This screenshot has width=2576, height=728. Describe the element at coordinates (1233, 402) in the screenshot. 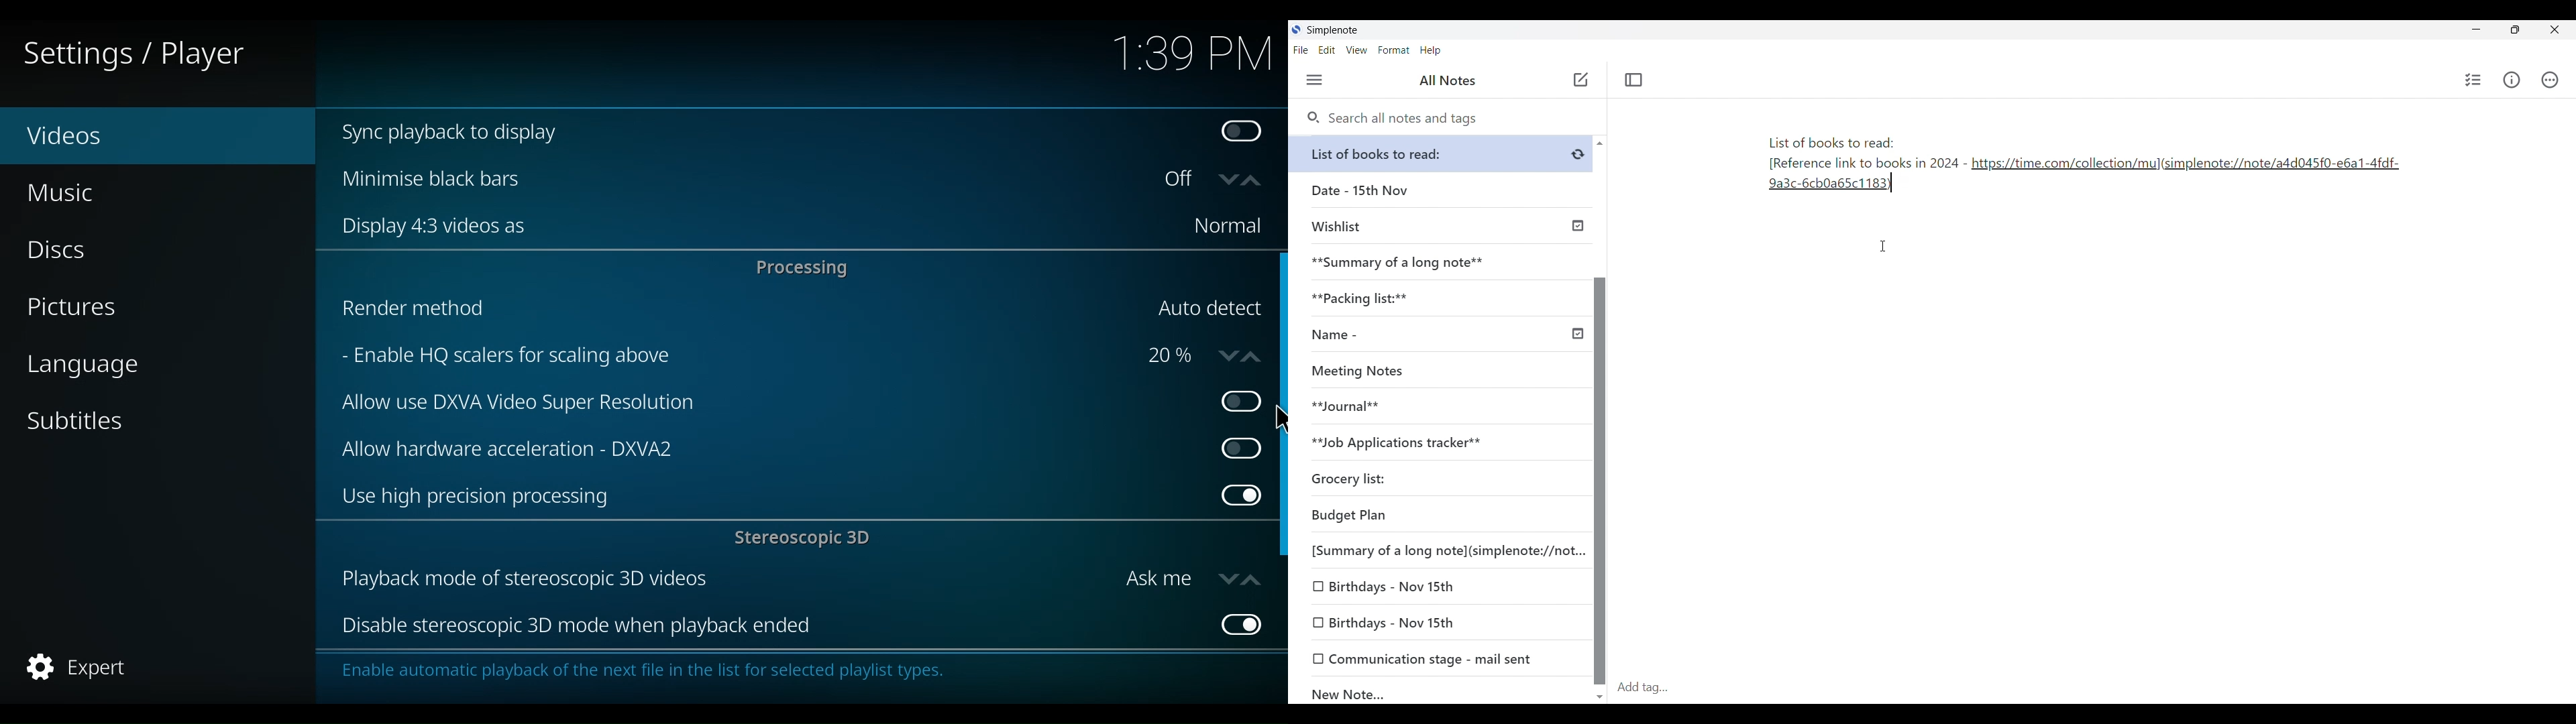

I see `Toggle on/off` at that location.